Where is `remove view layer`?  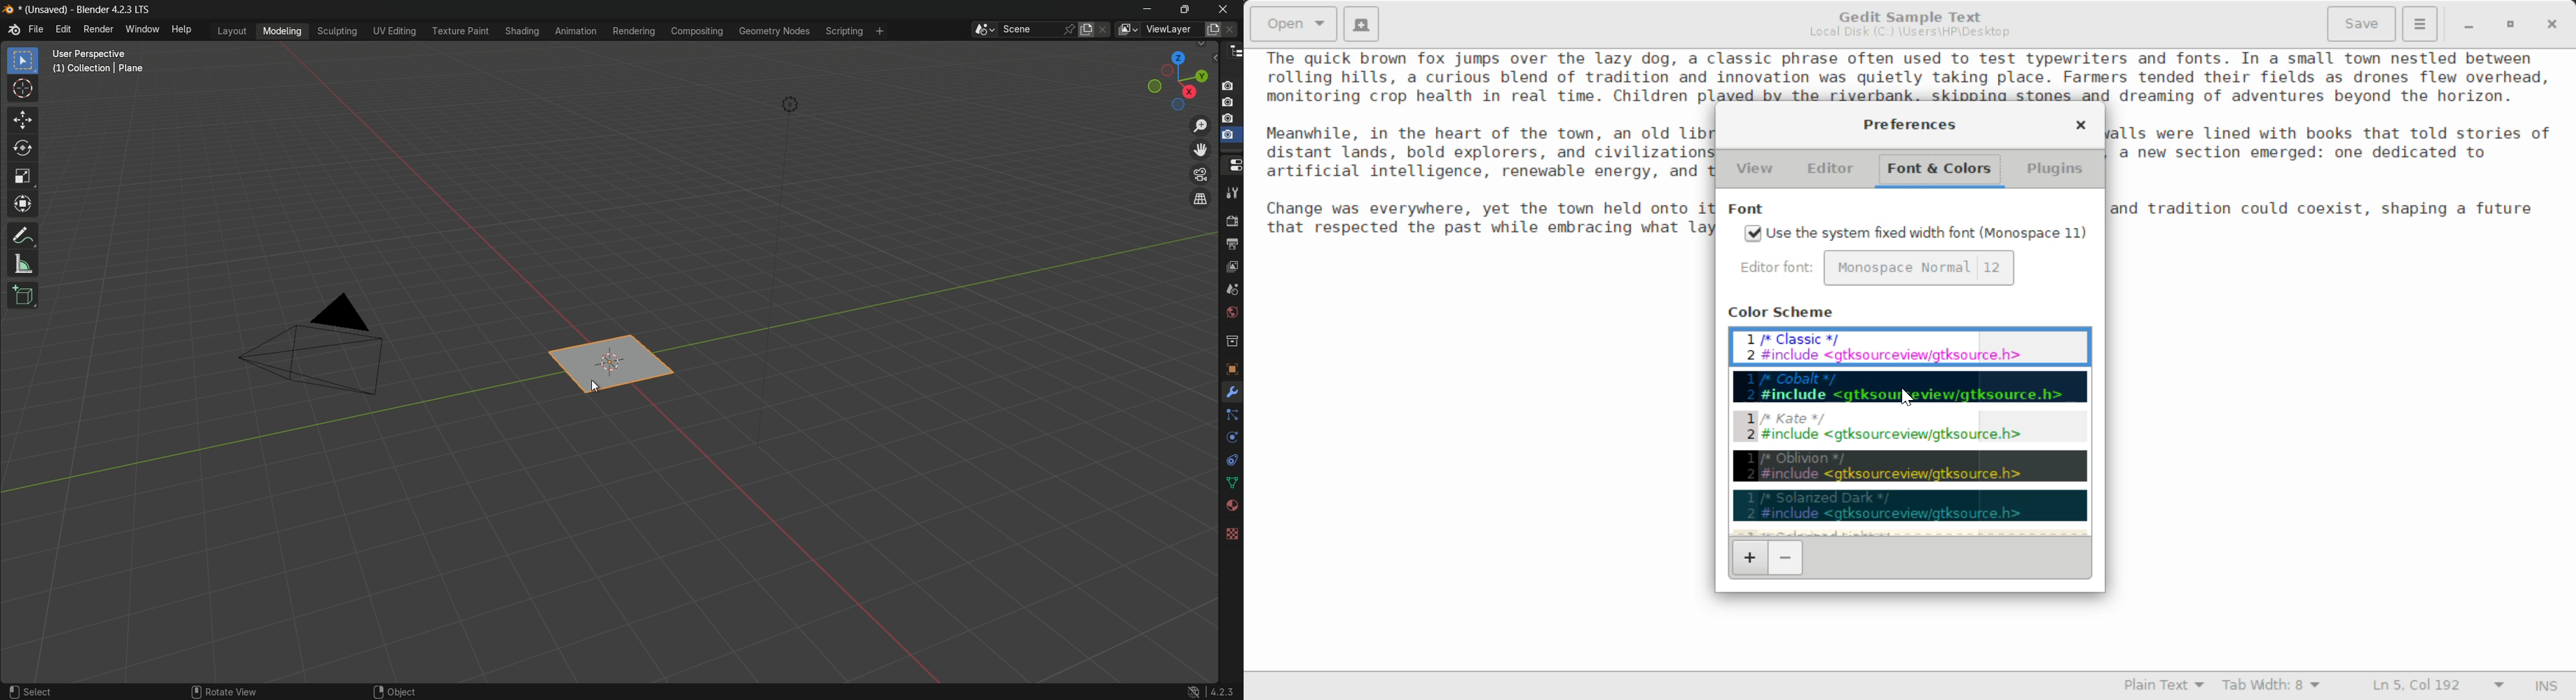 remove view layer is located at coordinates (1232, 30).